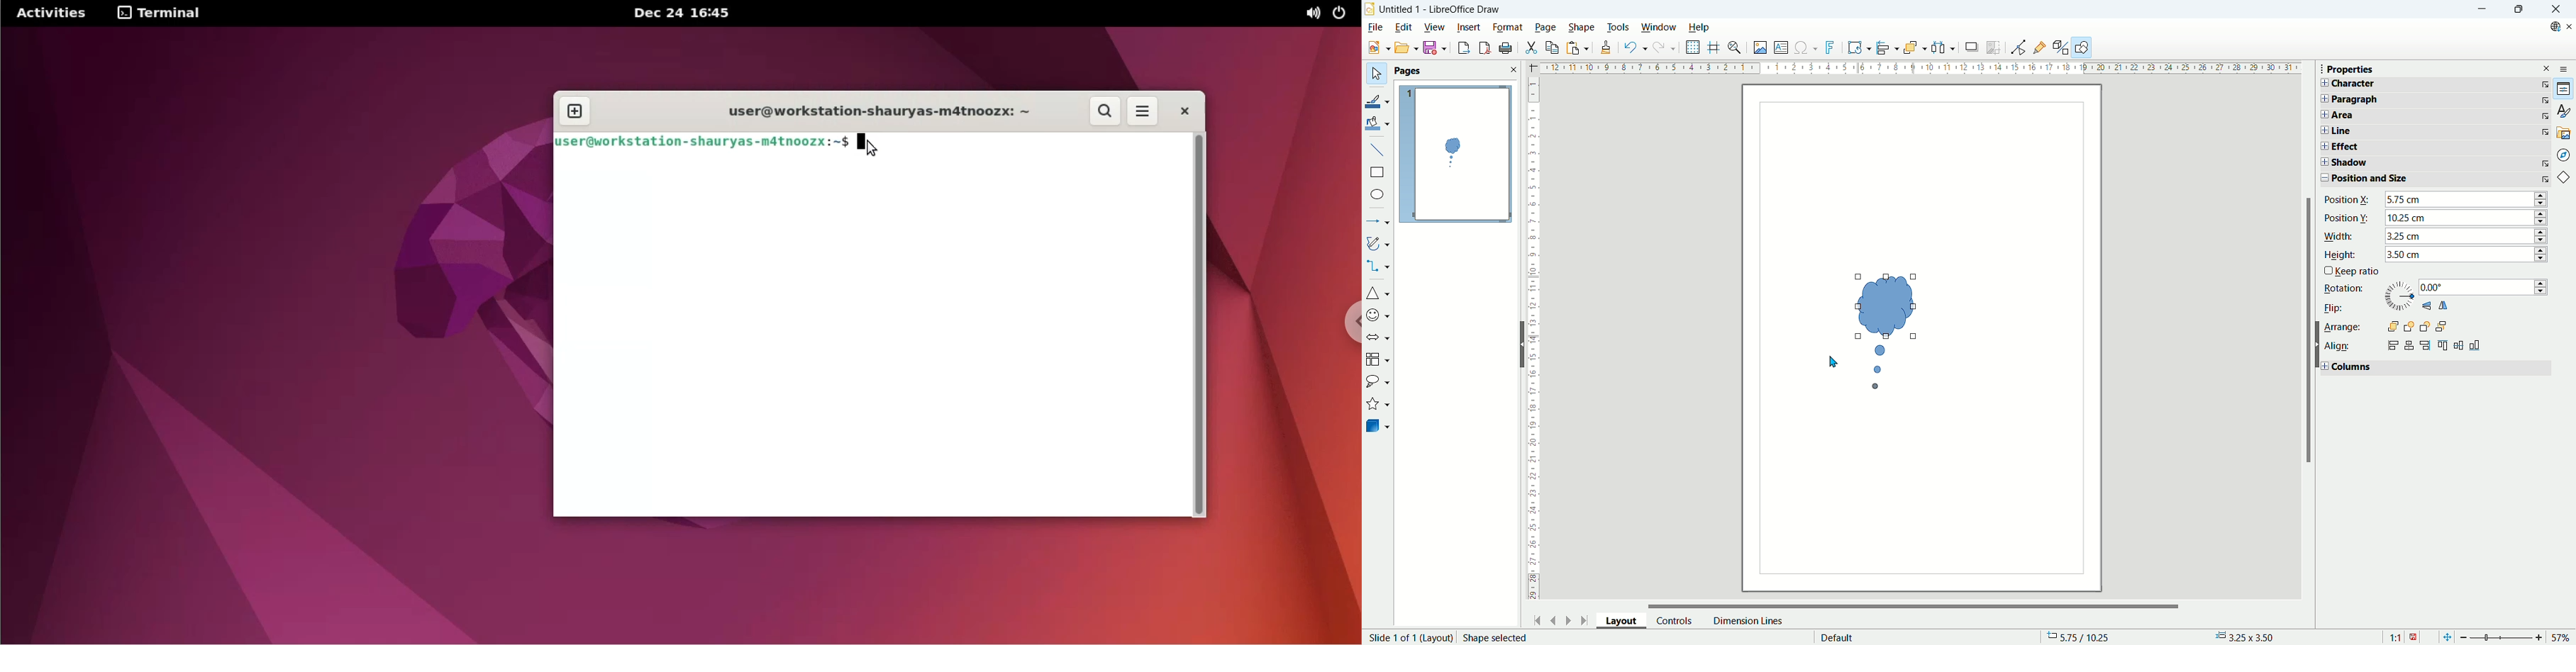 The width and height of the screenshot is (2576, 672). Describe the element at coordinates (1808, 47) in the screenshot. I see `insert special character` at that location.